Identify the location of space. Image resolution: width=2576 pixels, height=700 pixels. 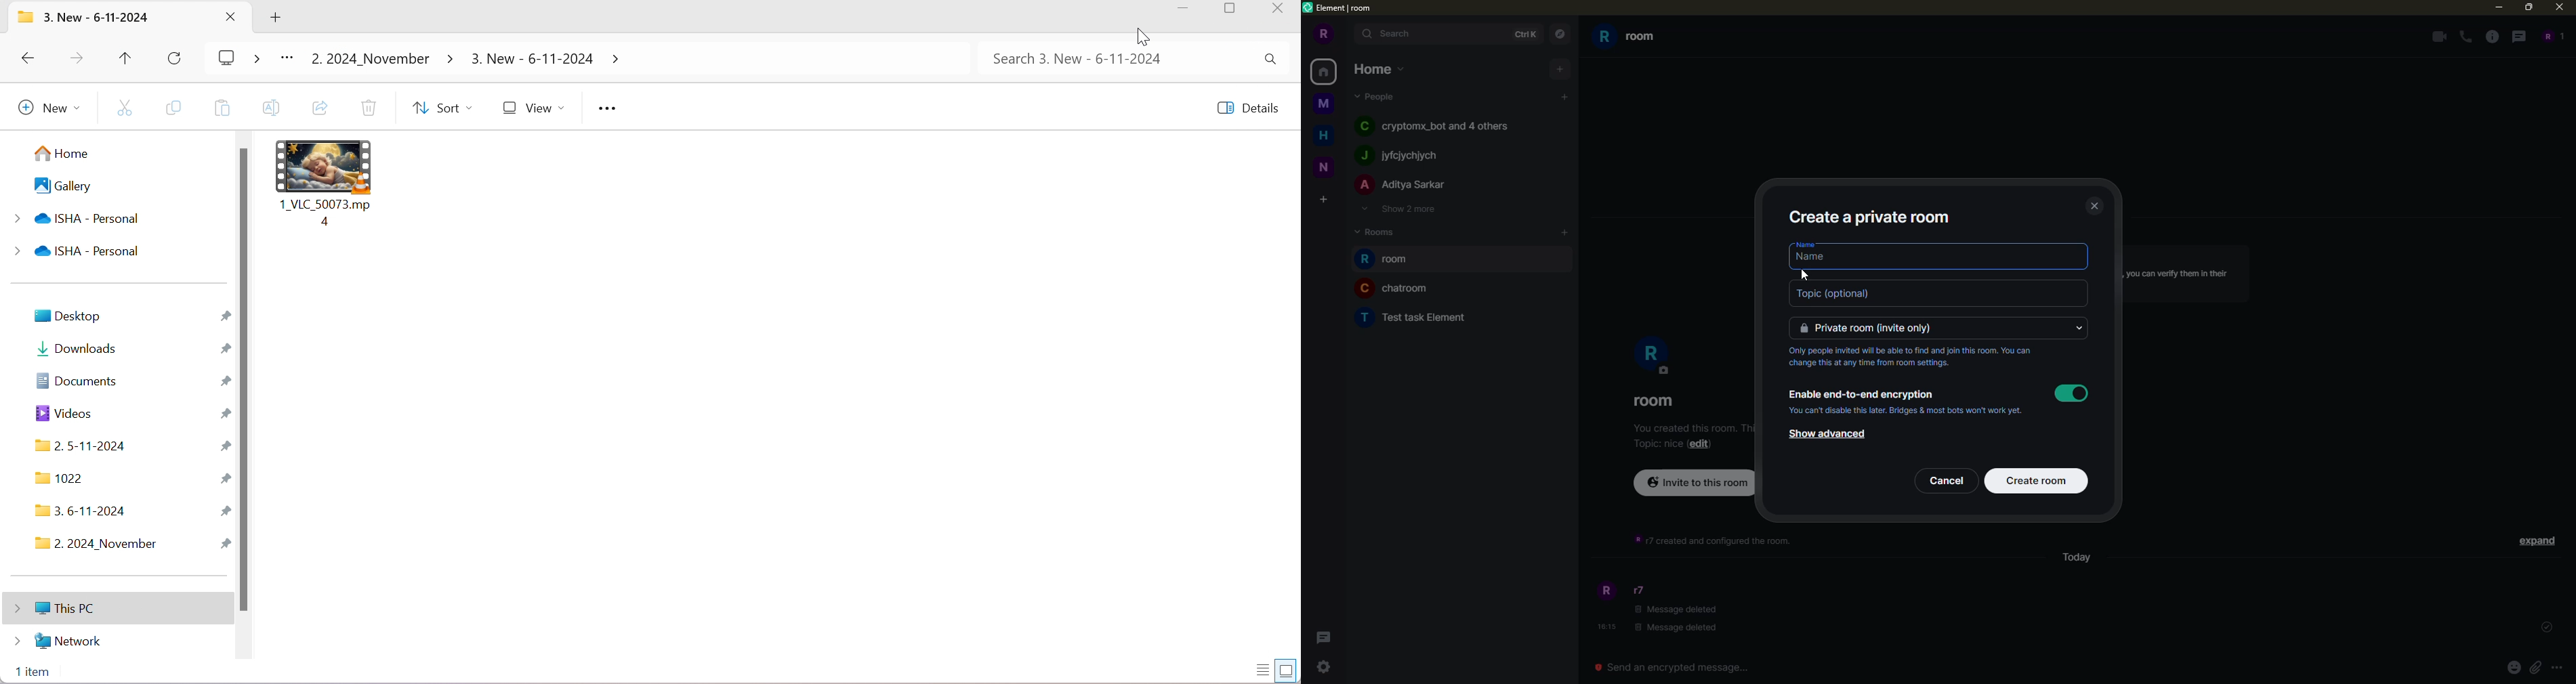
(1325, 102).